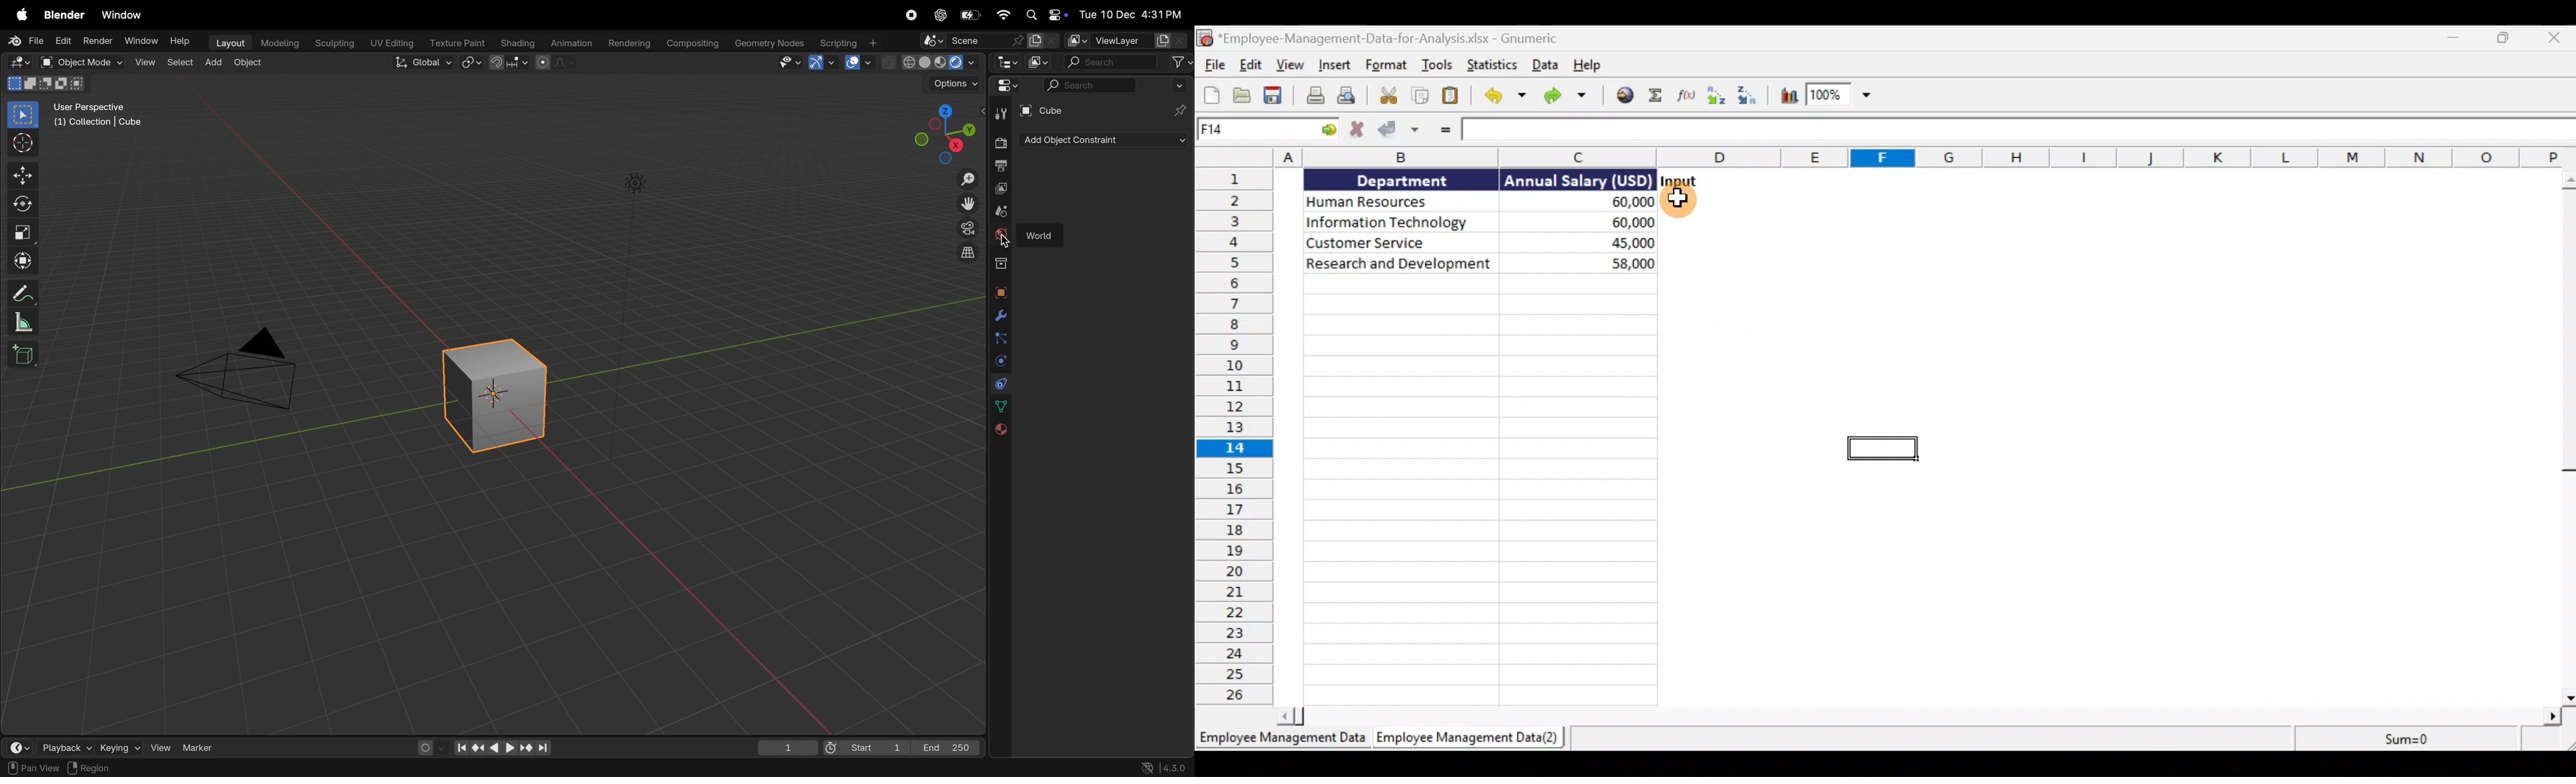 Image resolution: width=2576 pixels, height=784 pixels. Describe the element at coordinates (516, 43) in the screenshot. I see `Shading` at that location.